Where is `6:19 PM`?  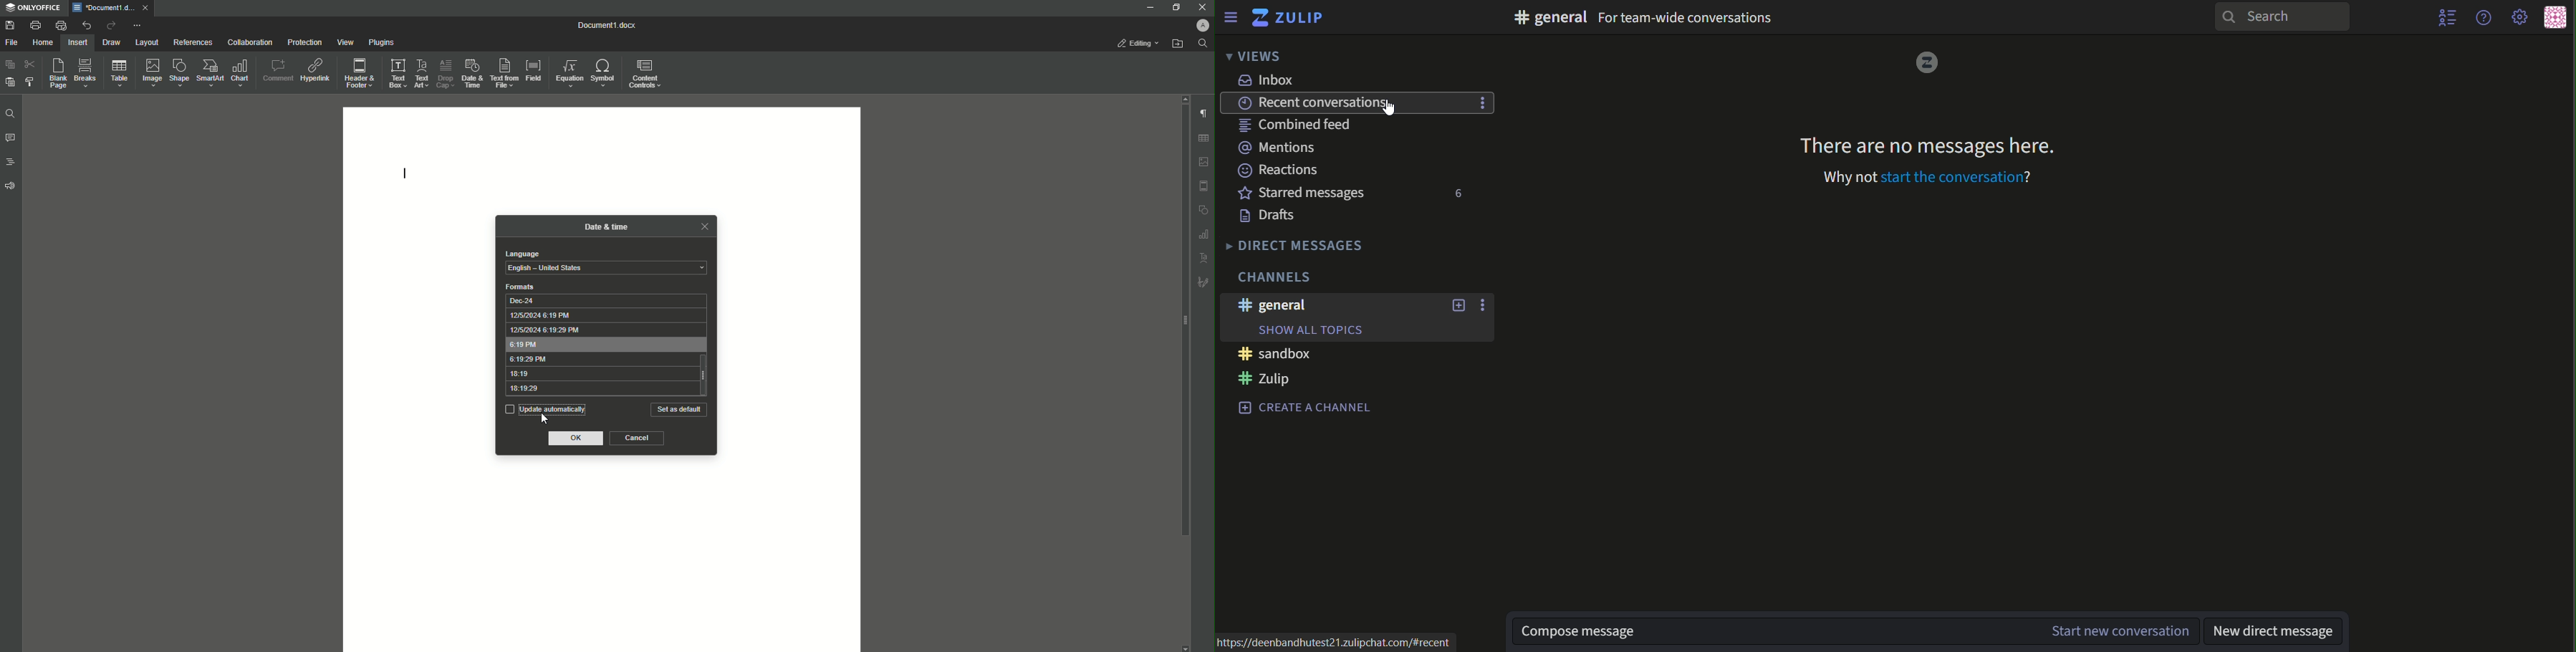 6:19 PM is located at coordinates (601, 344).